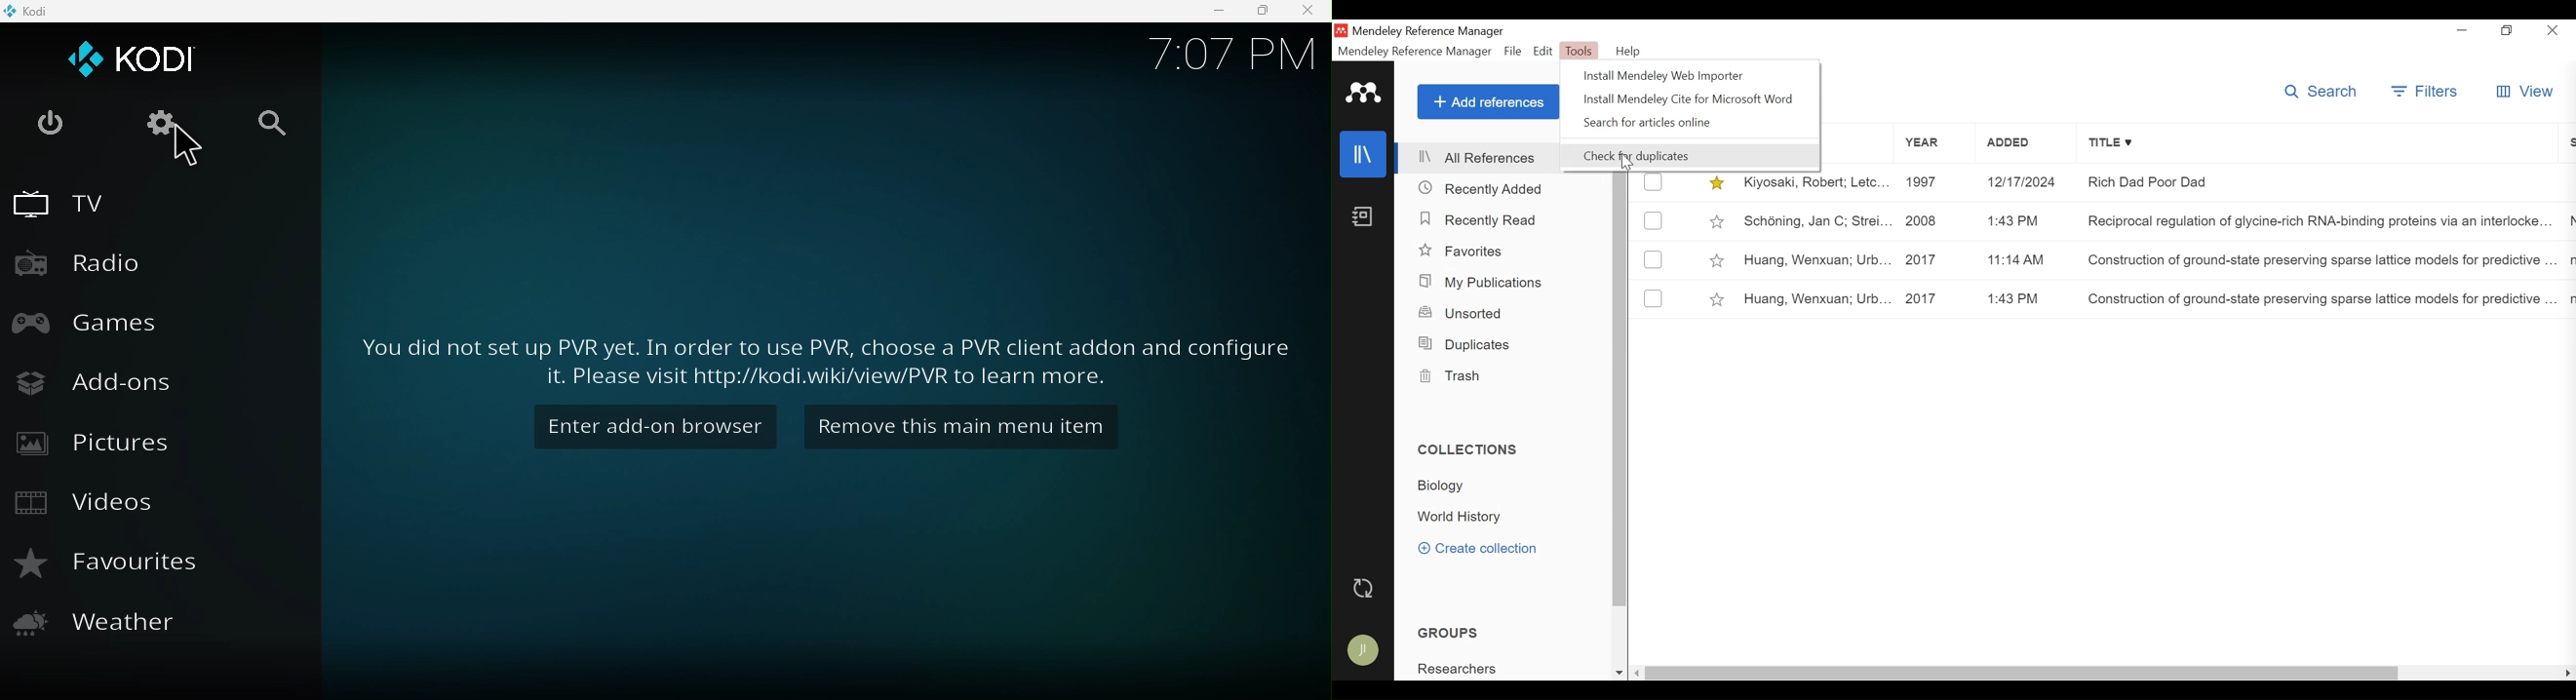 This screenshot has height=700, width=2576. What do you see at coordinates (1618, 674) in the screenshot?
I see `Scroll down` at bounding box center [1618, 674].